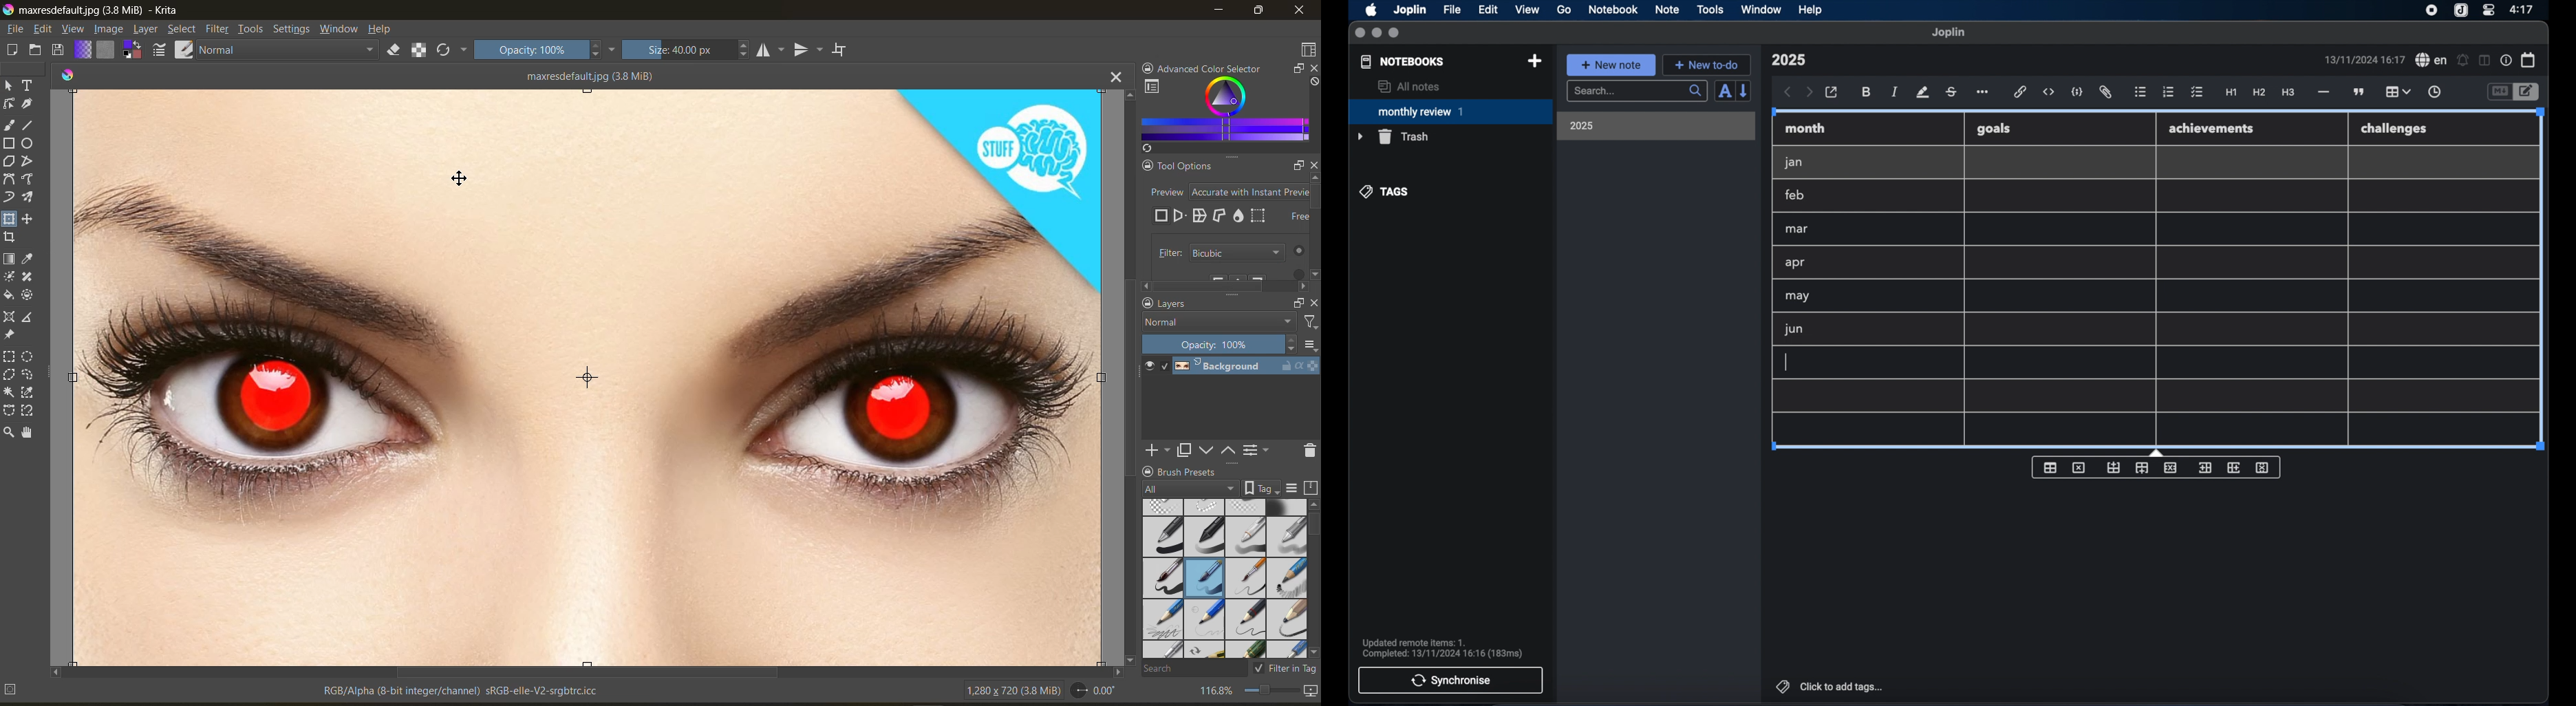 This screenshot has width=2576, height=728. Describe the element at coordinates (2197, 93) in the screenshot. I see `check  list` at that location.